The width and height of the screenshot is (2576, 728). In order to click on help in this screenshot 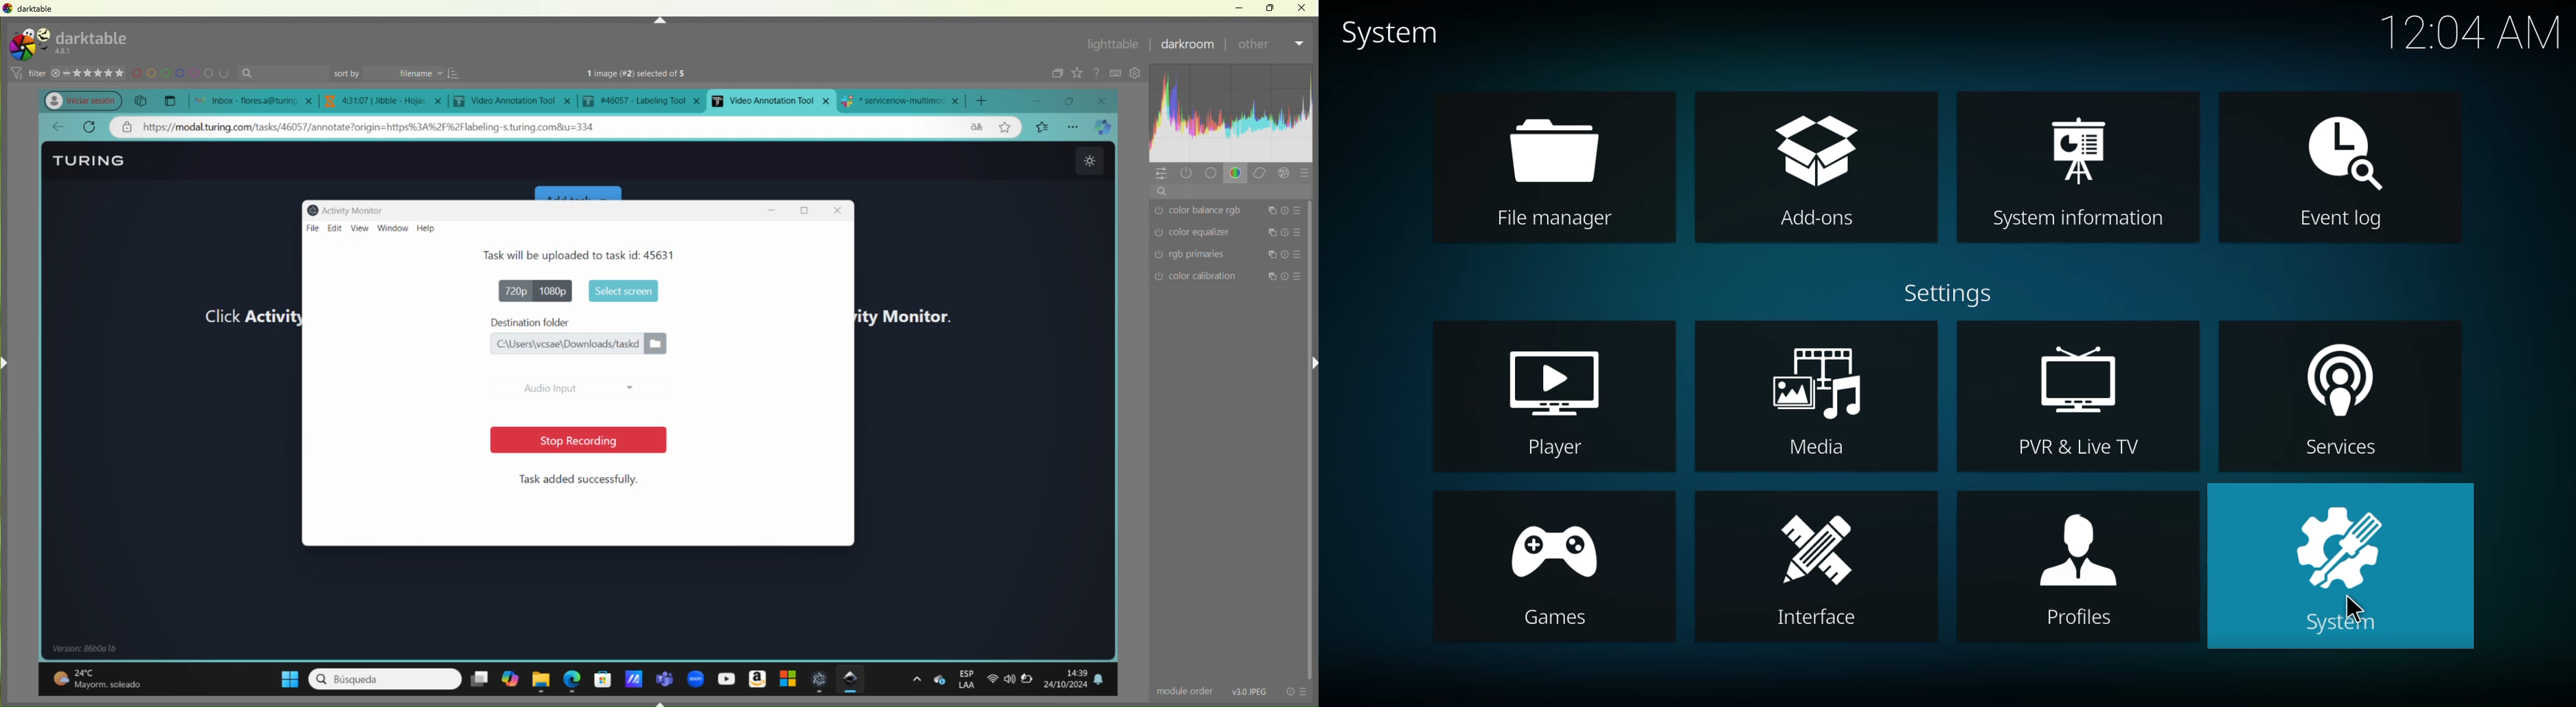, I will do `click(431, 229)`.